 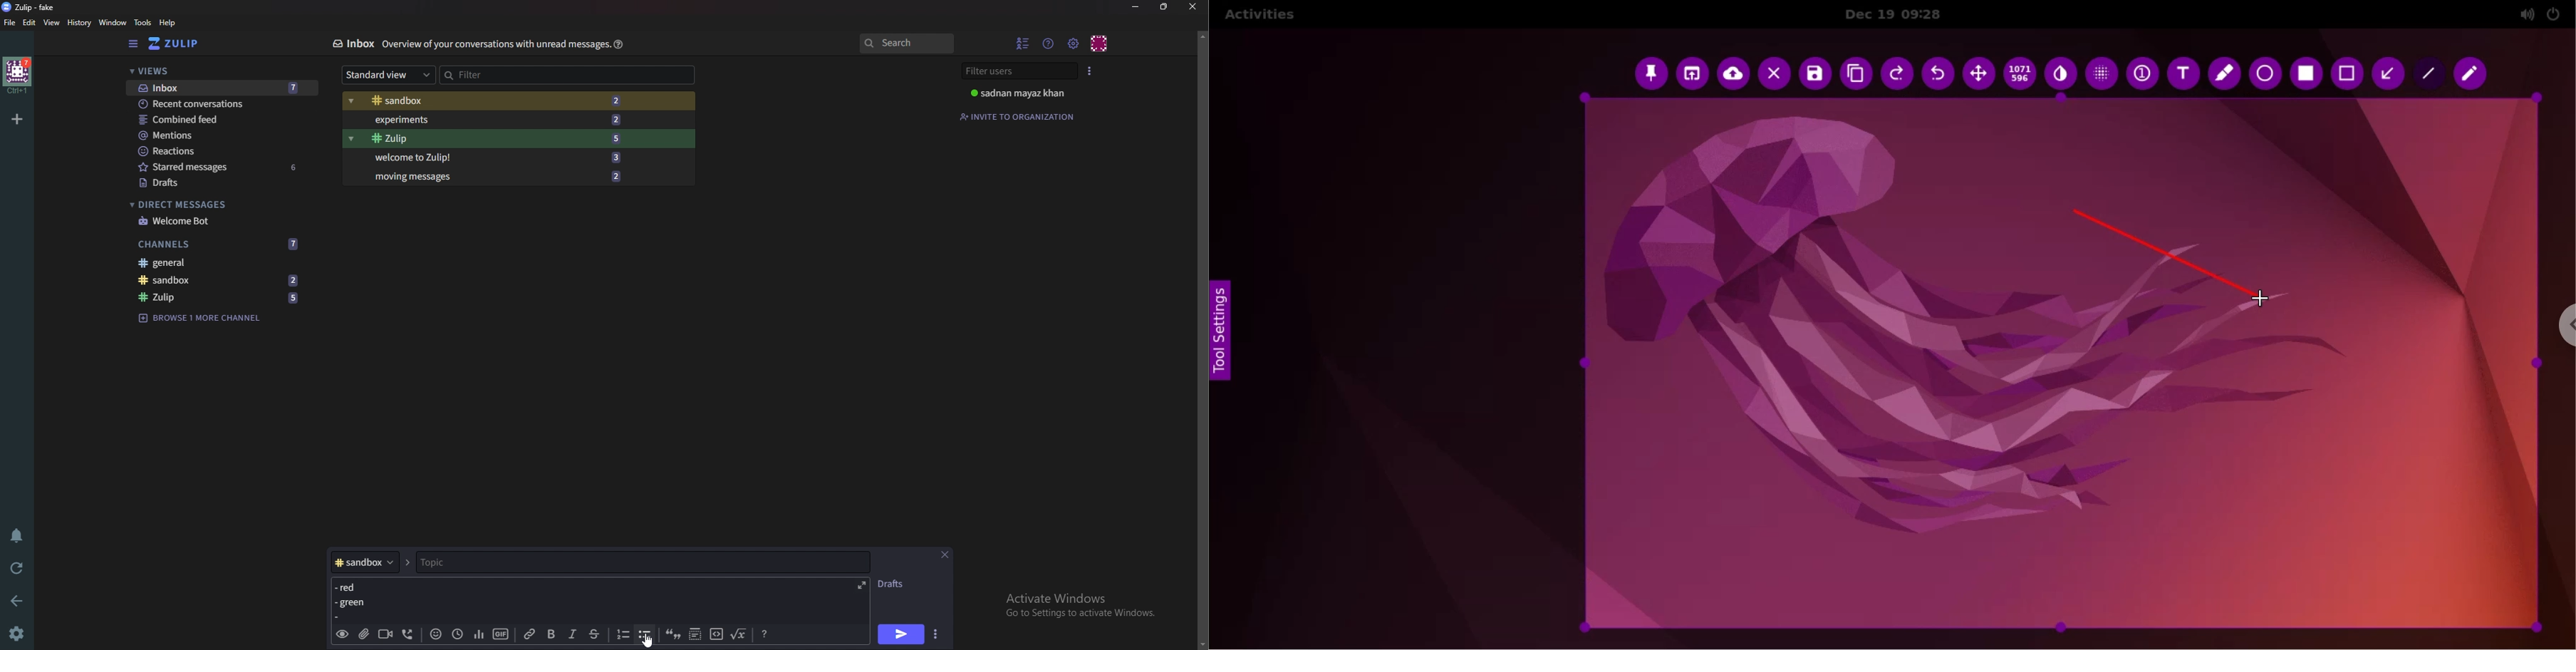 I want to click on Channel, so click(x=366, y=562).